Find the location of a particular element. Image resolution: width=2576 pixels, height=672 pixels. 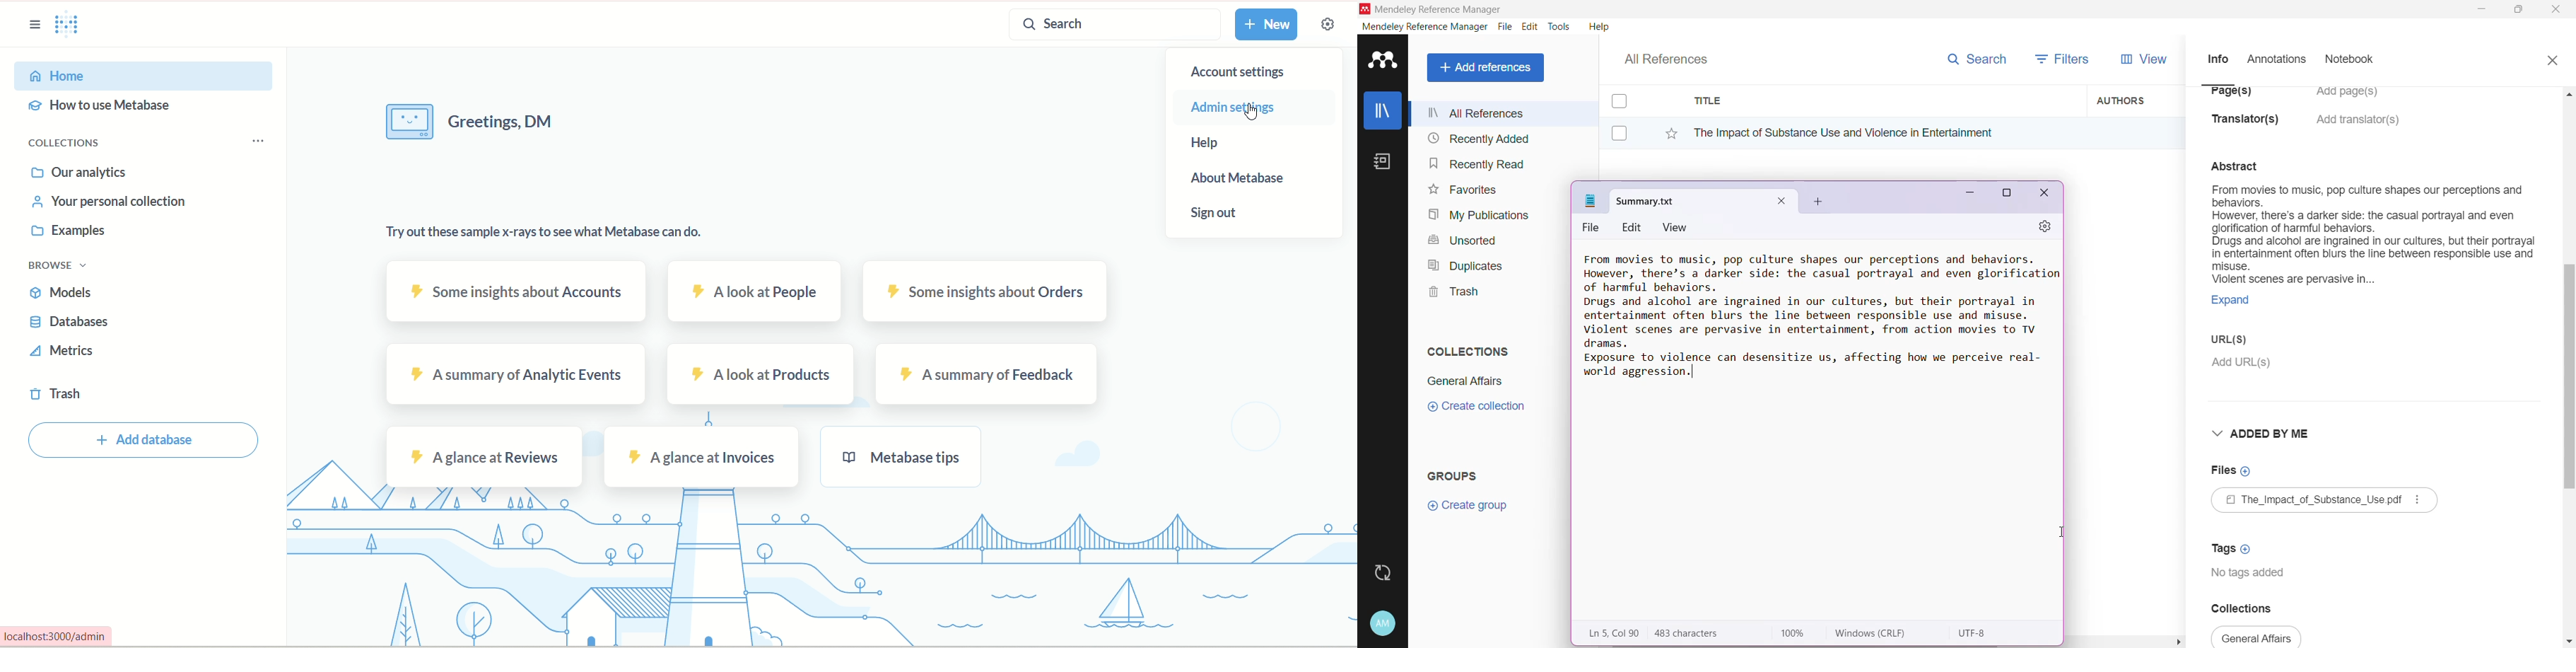

Duplicates is located at coordinates (1461, 264).